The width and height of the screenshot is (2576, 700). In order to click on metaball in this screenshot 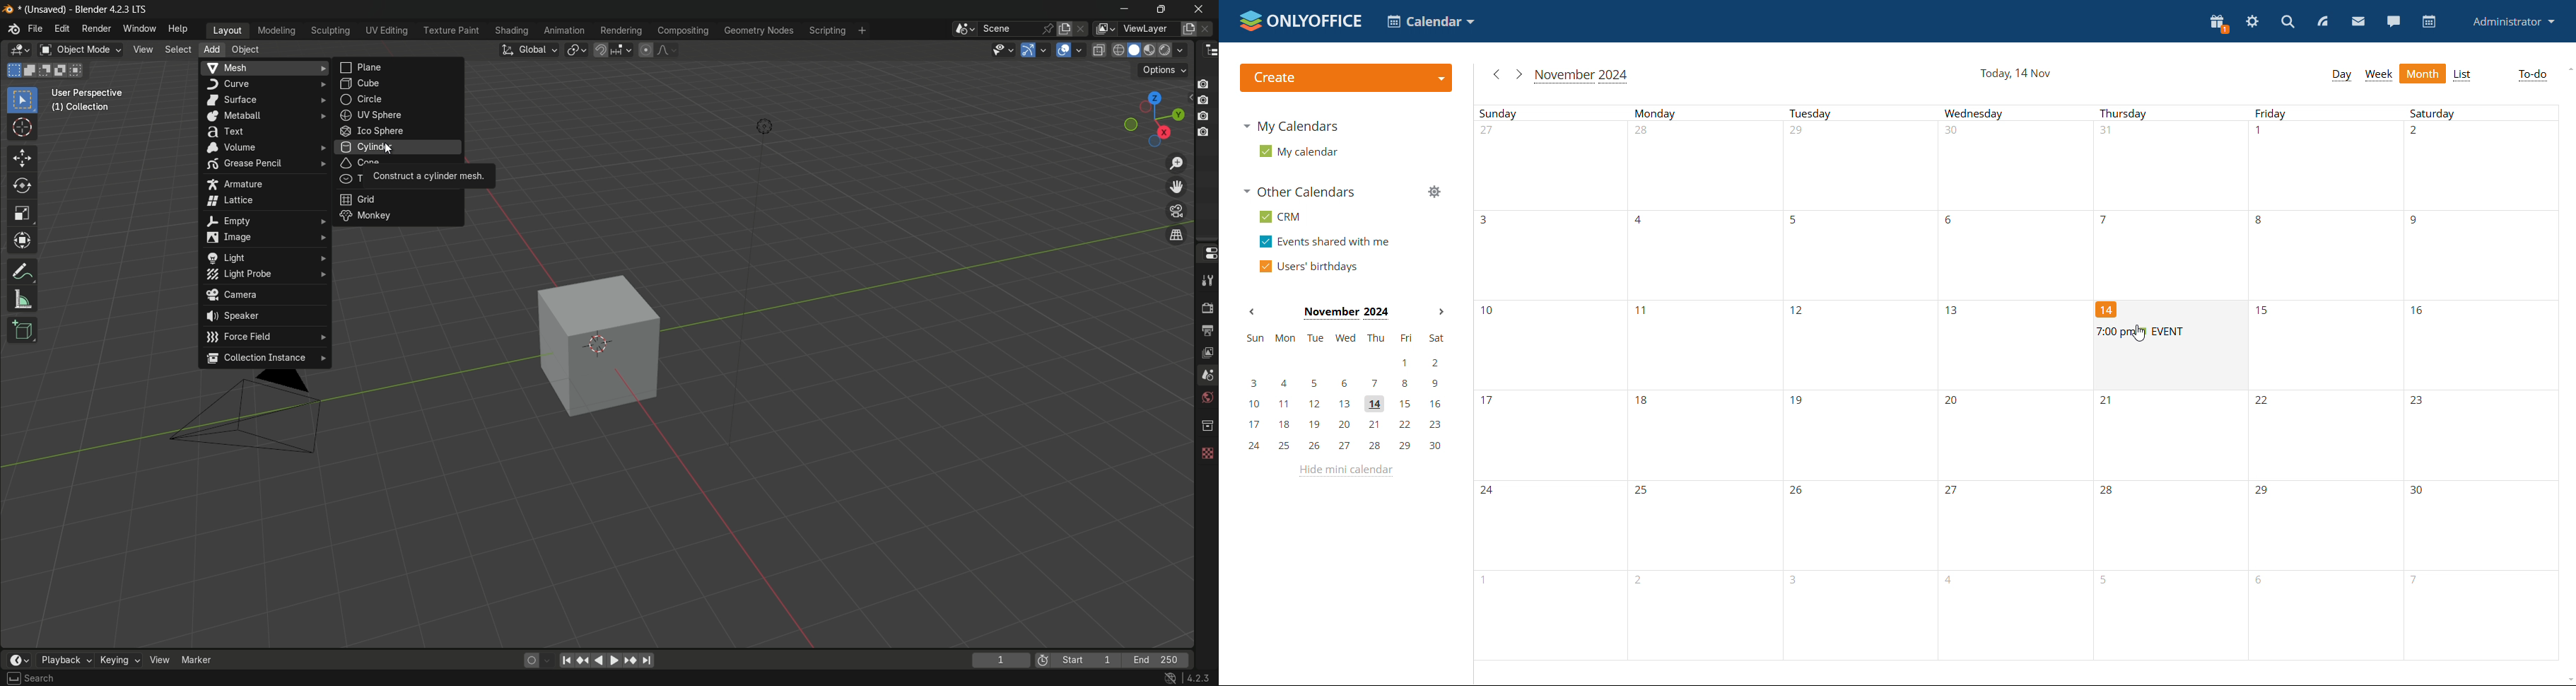, I will do `click(263, 116)`.